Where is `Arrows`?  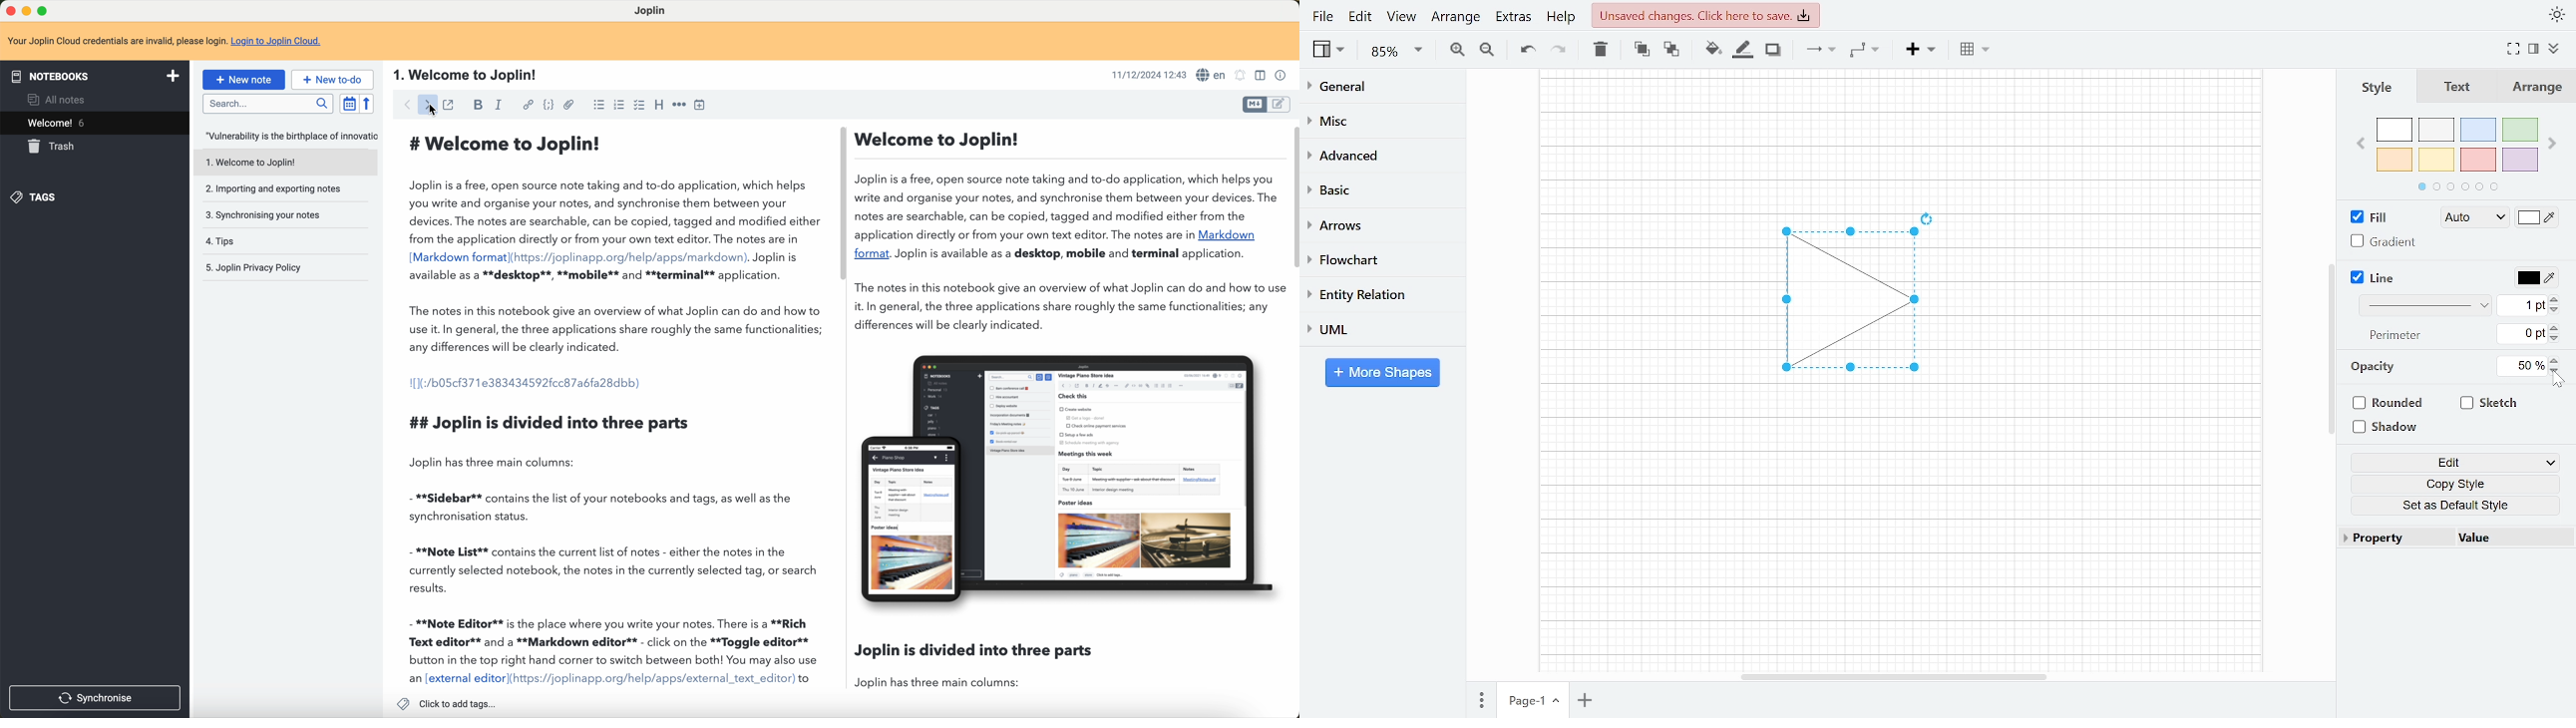
Arrows is located at coordinates (1373, 224).